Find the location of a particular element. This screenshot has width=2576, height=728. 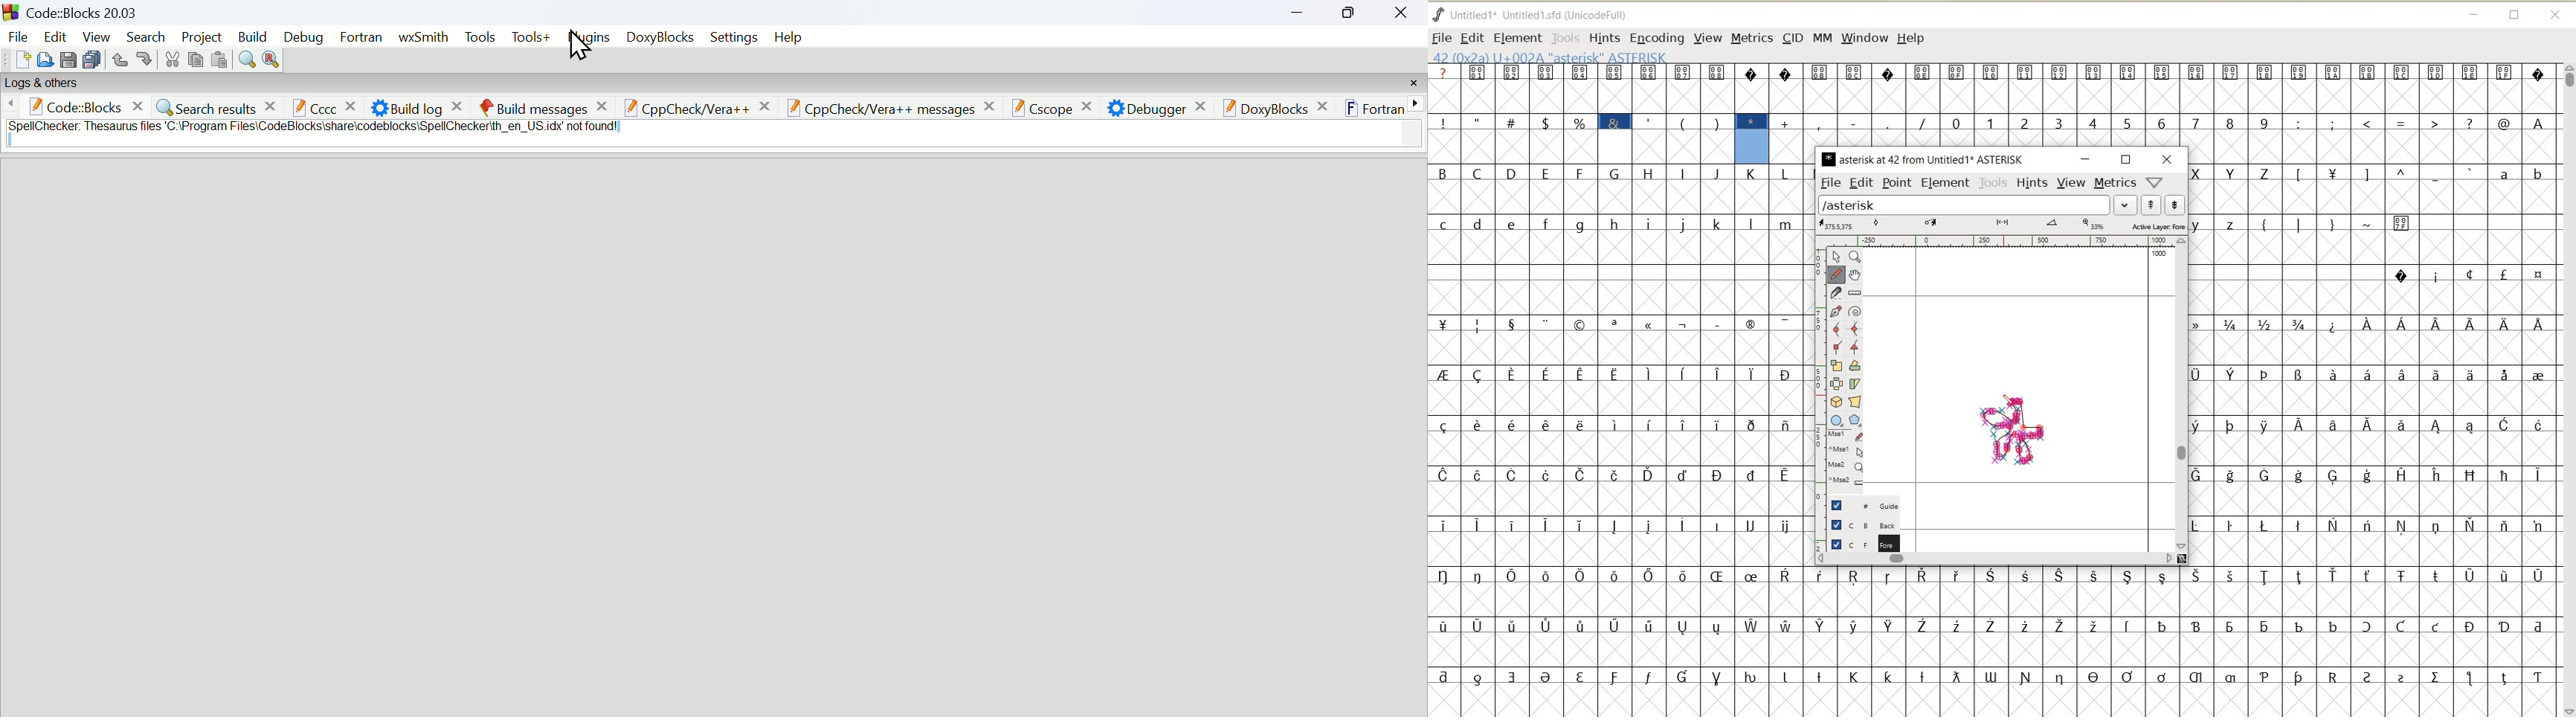

scroll by hand is located at coordinates (1855, 276).